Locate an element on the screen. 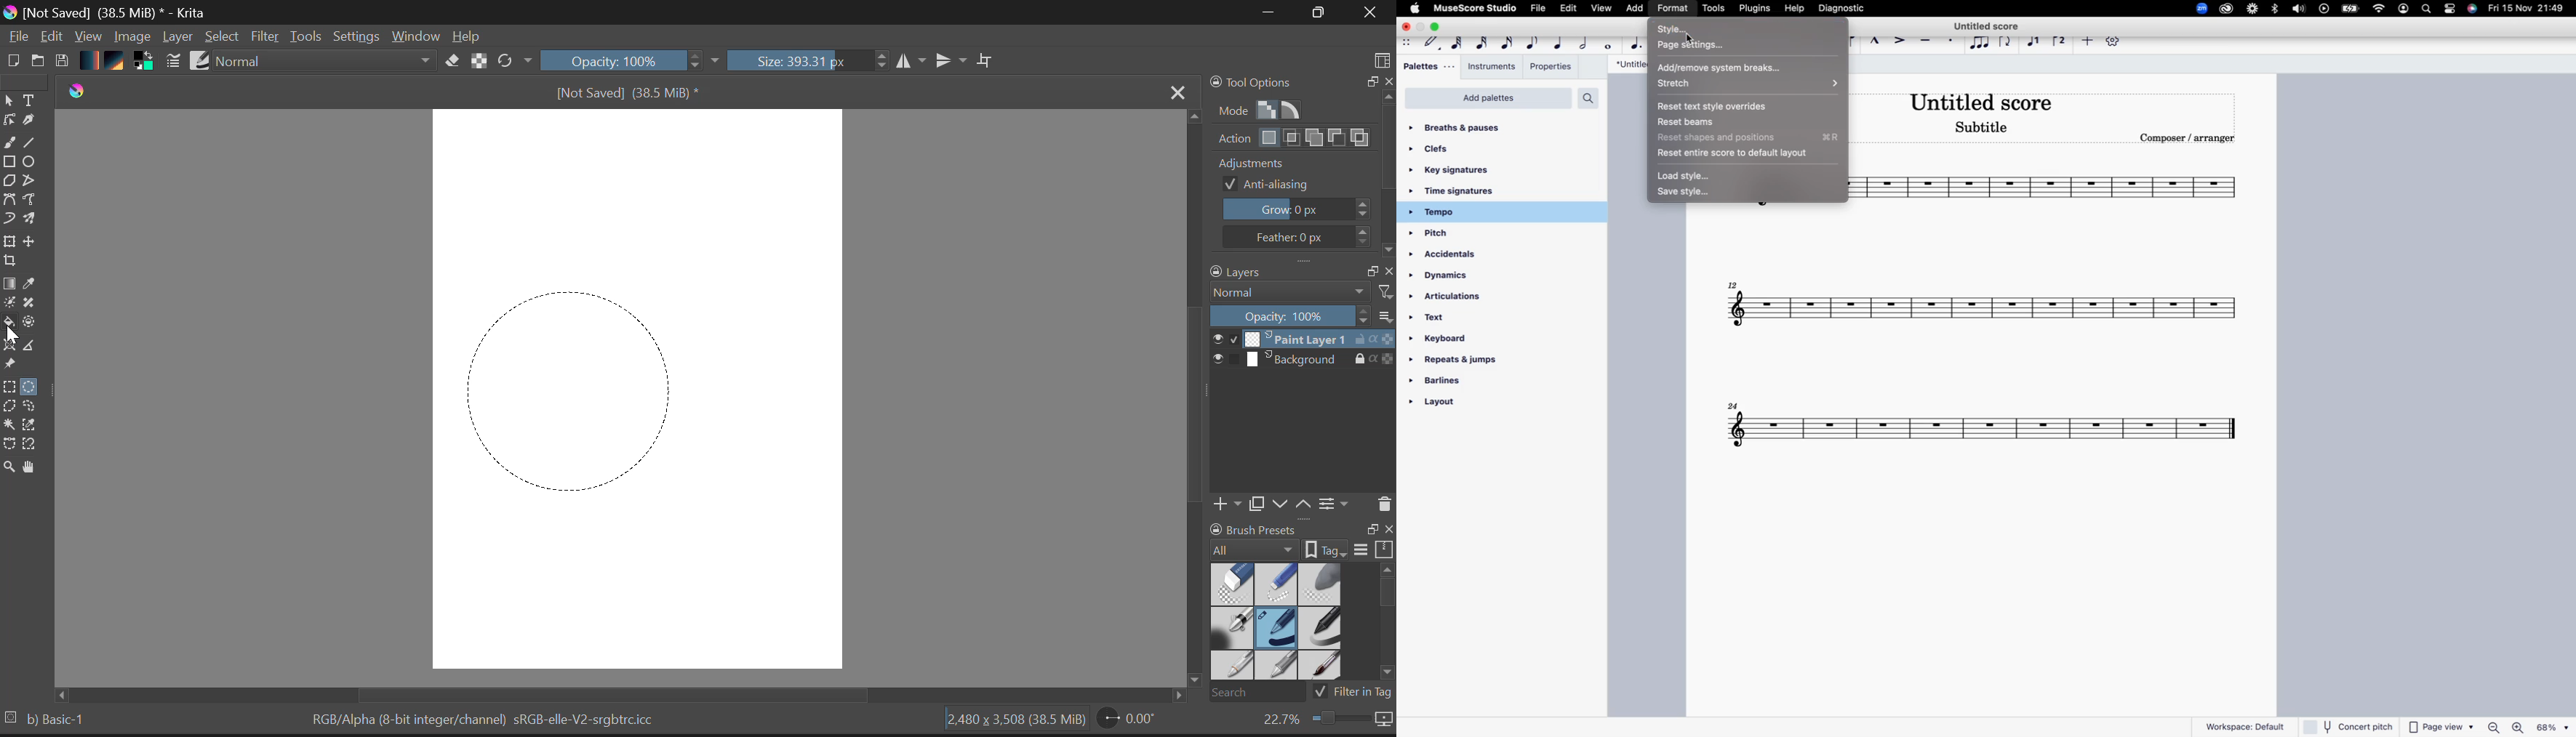 This screenshot has width=2576, height=756. Select is located at coordinates (9, 101).